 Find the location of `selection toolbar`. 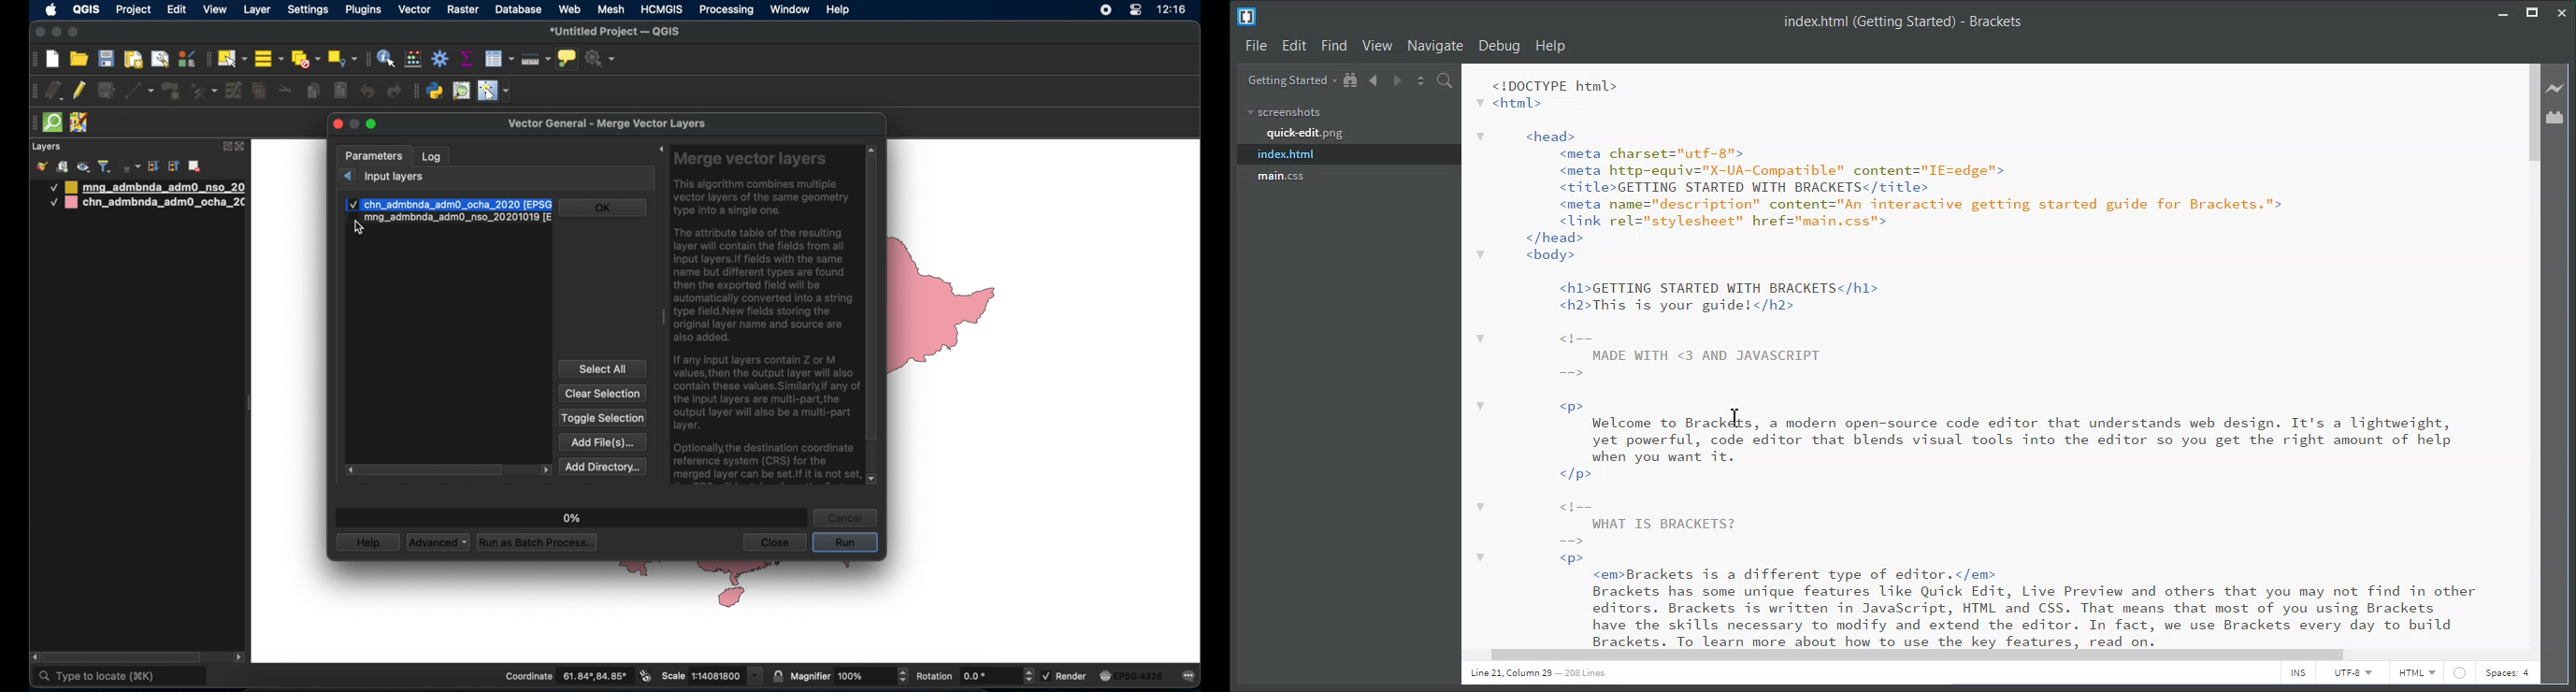

selection toolbar is located at coordinates (207, 59).